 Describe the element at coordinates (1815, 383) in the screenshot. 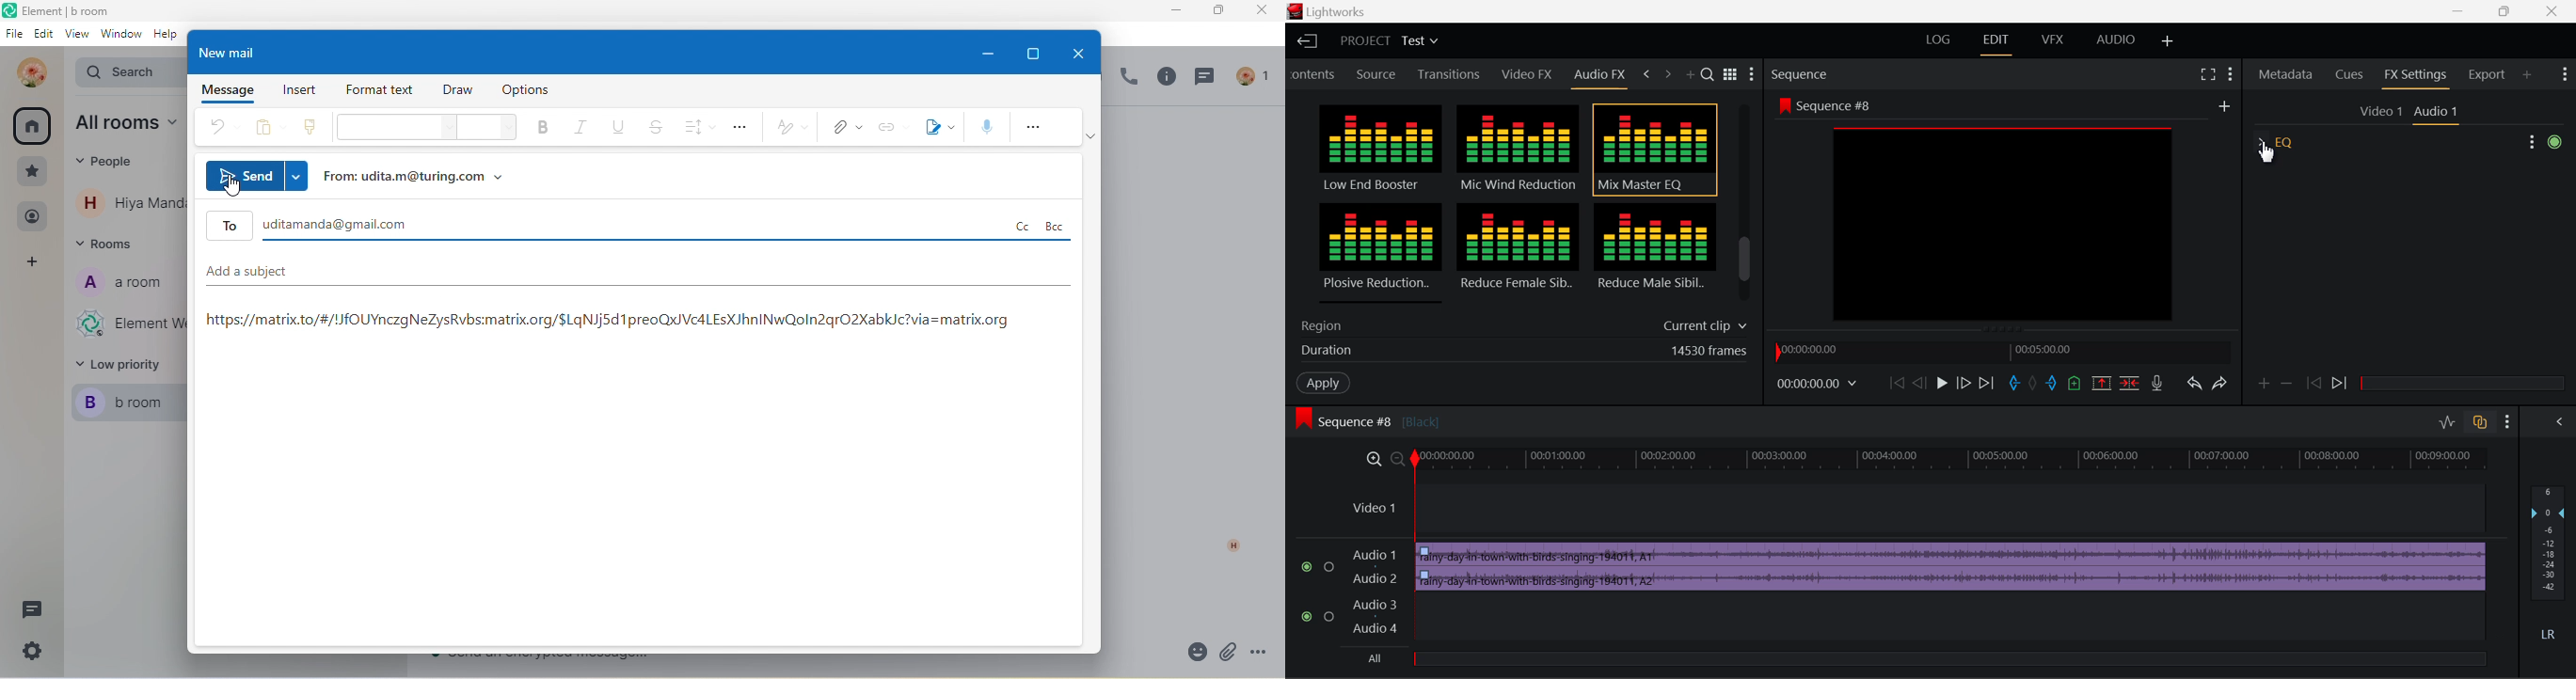

I see `Frame Time` at that location.